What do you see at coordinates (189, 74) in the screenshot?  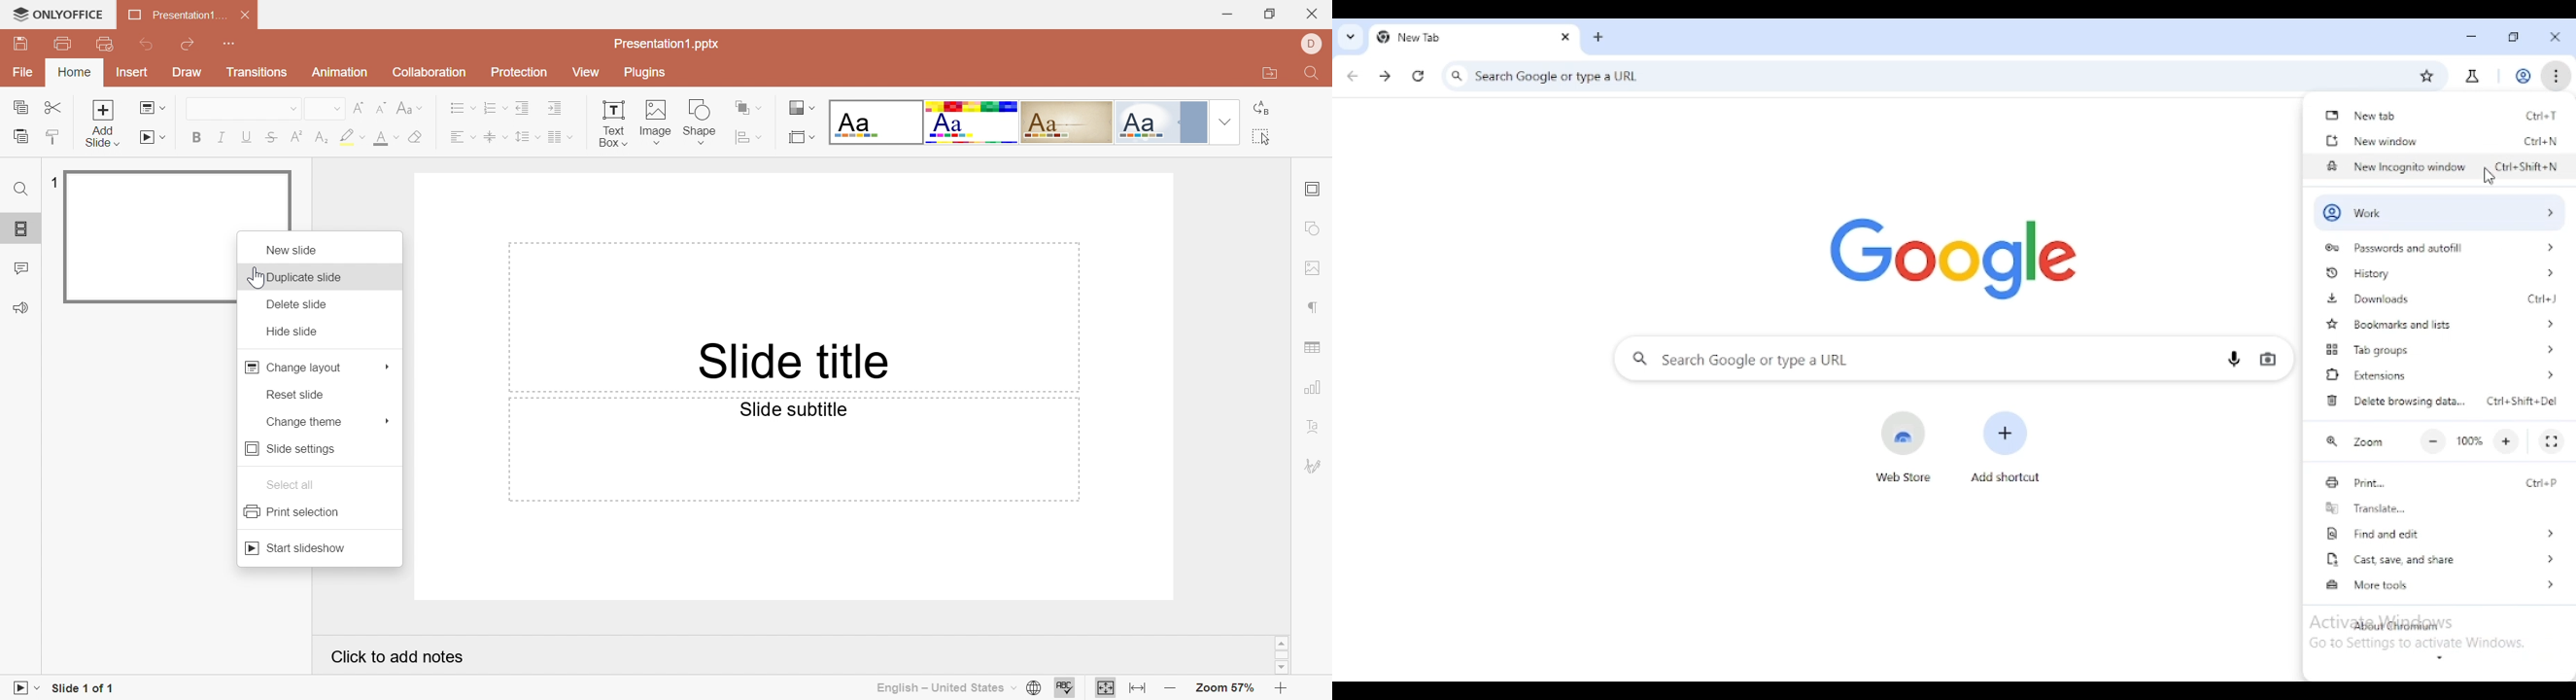 I see `Draw` at bounding box center [189, 74].